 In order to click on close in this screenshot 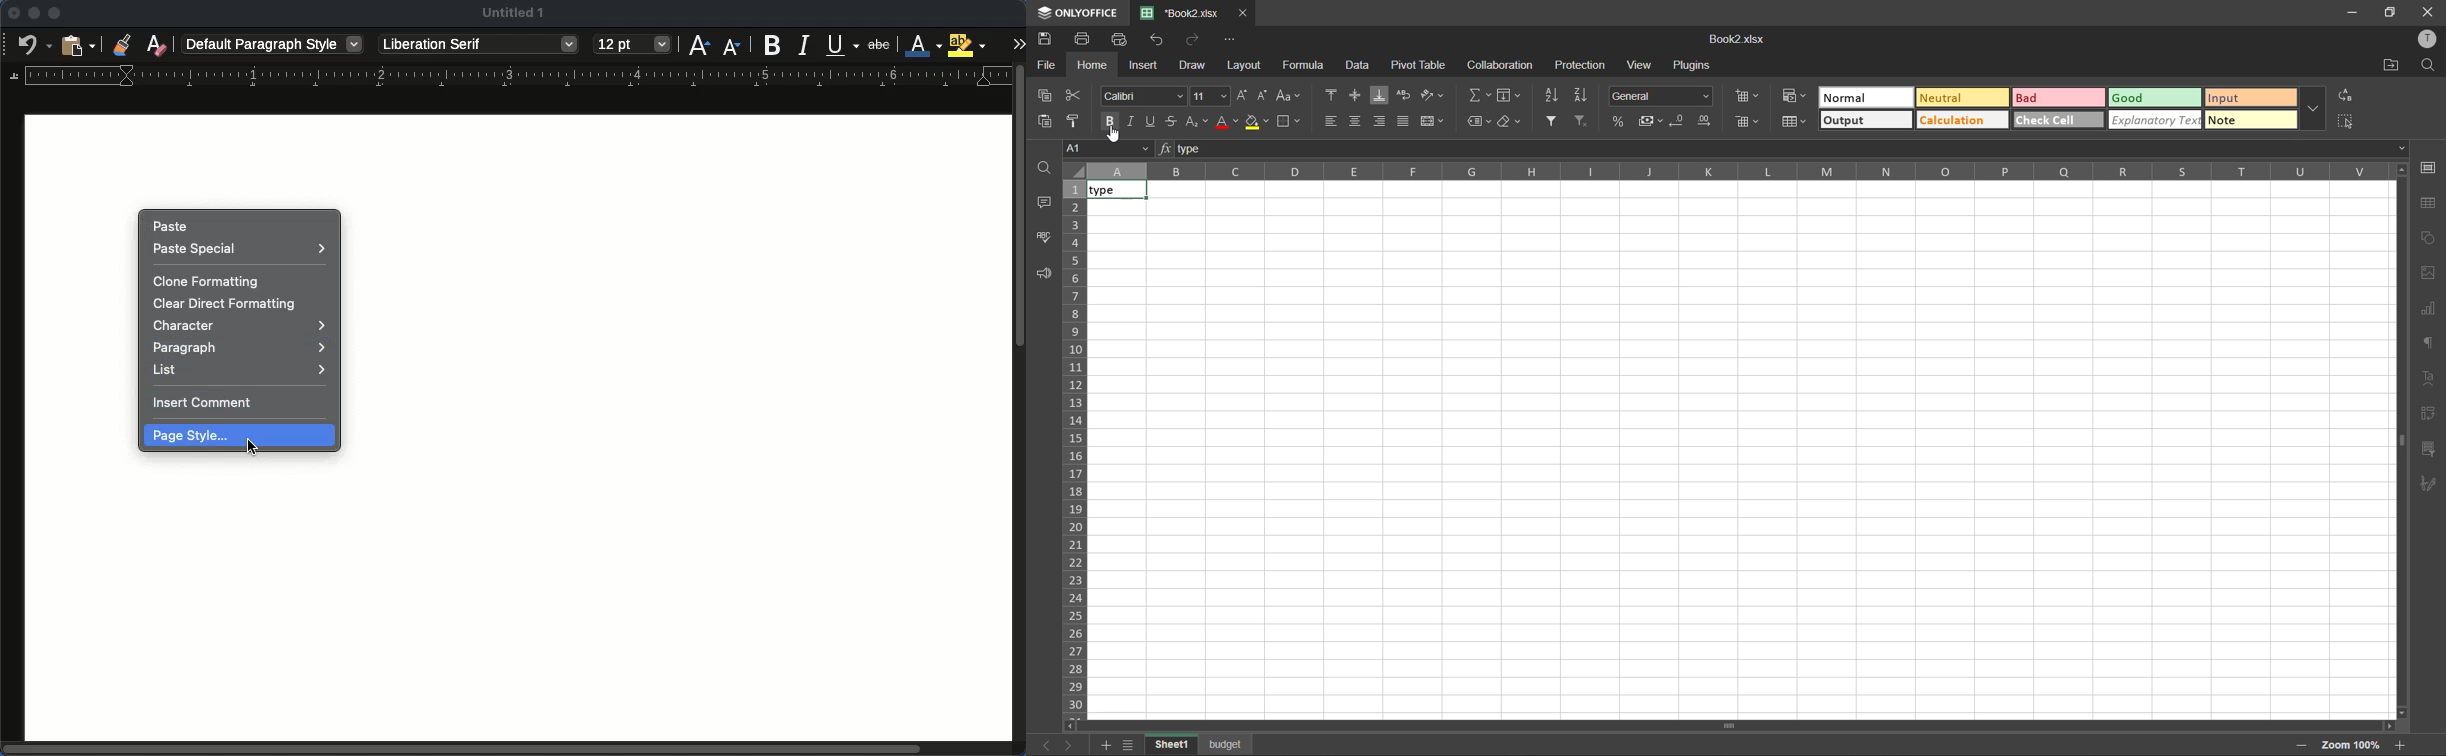, I will do `click(14, 13)`.